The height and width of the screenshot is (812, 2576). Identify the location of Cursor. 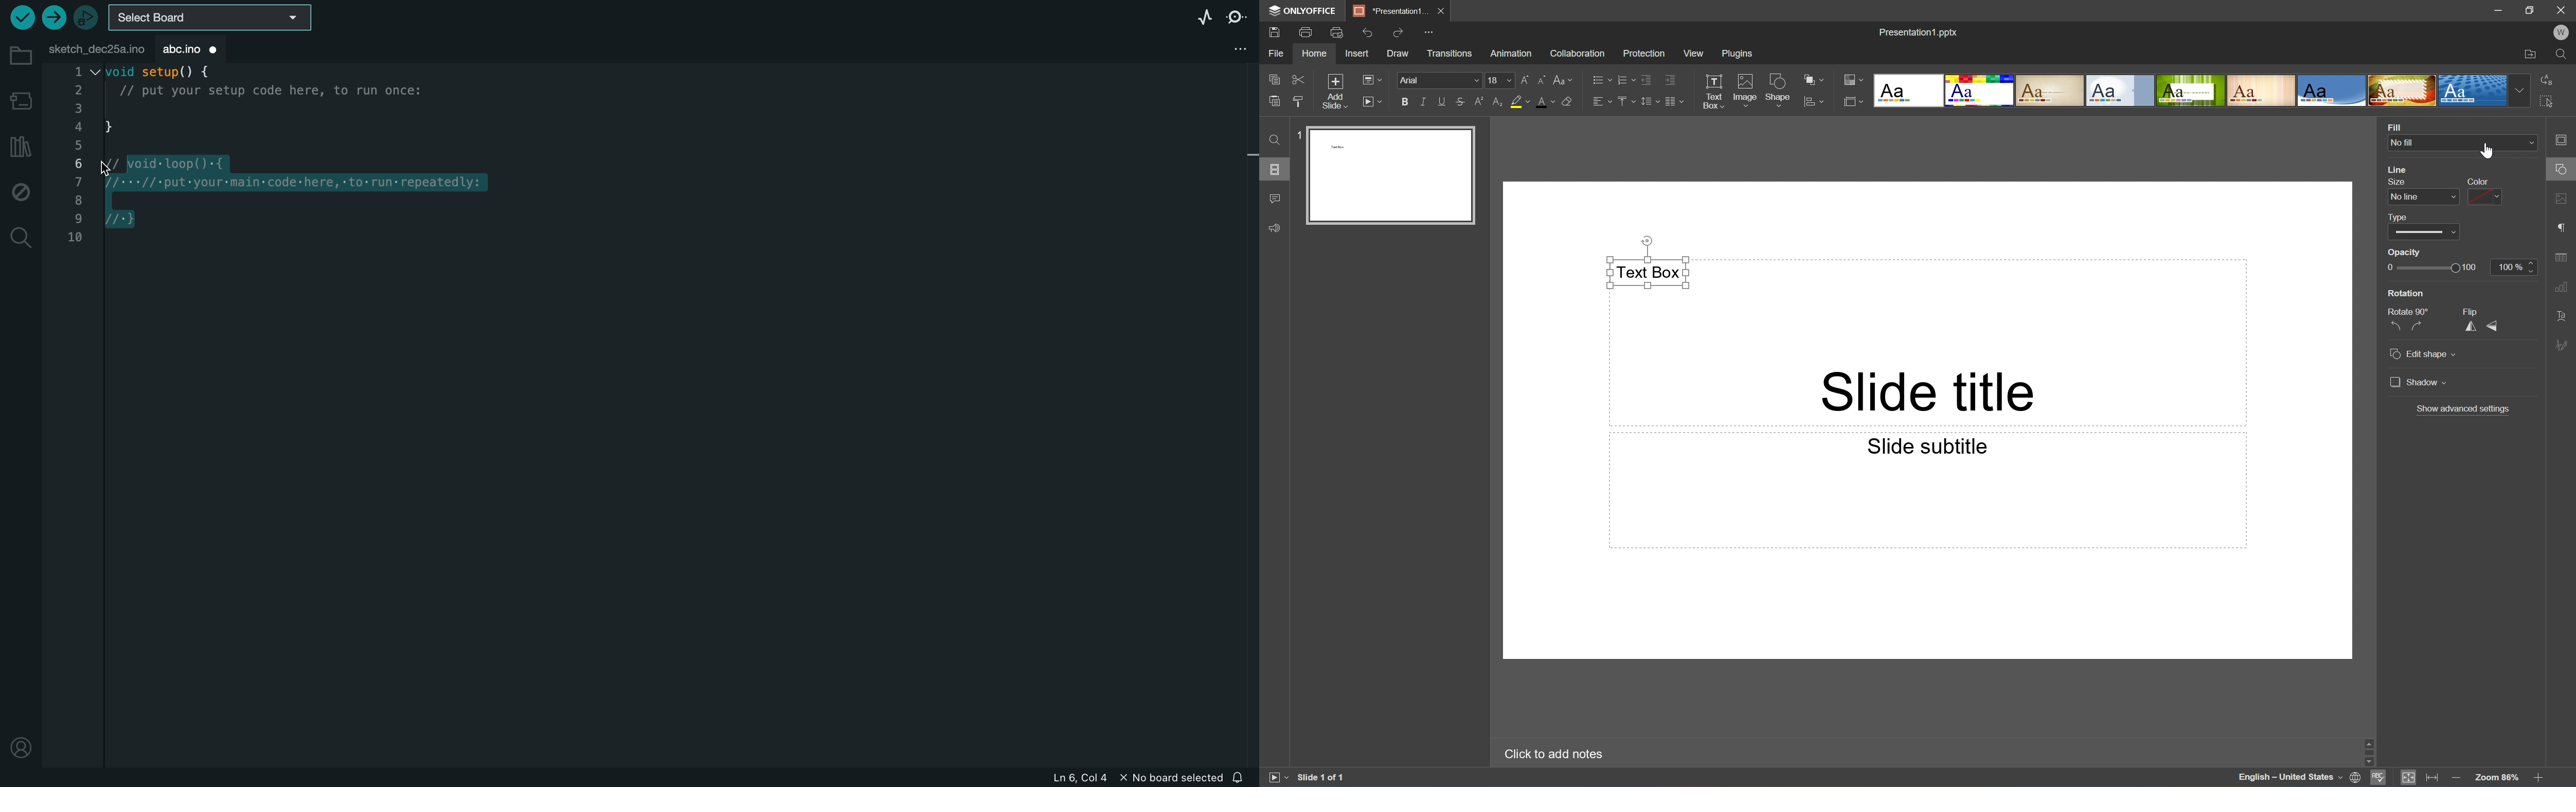
(2562, 169).